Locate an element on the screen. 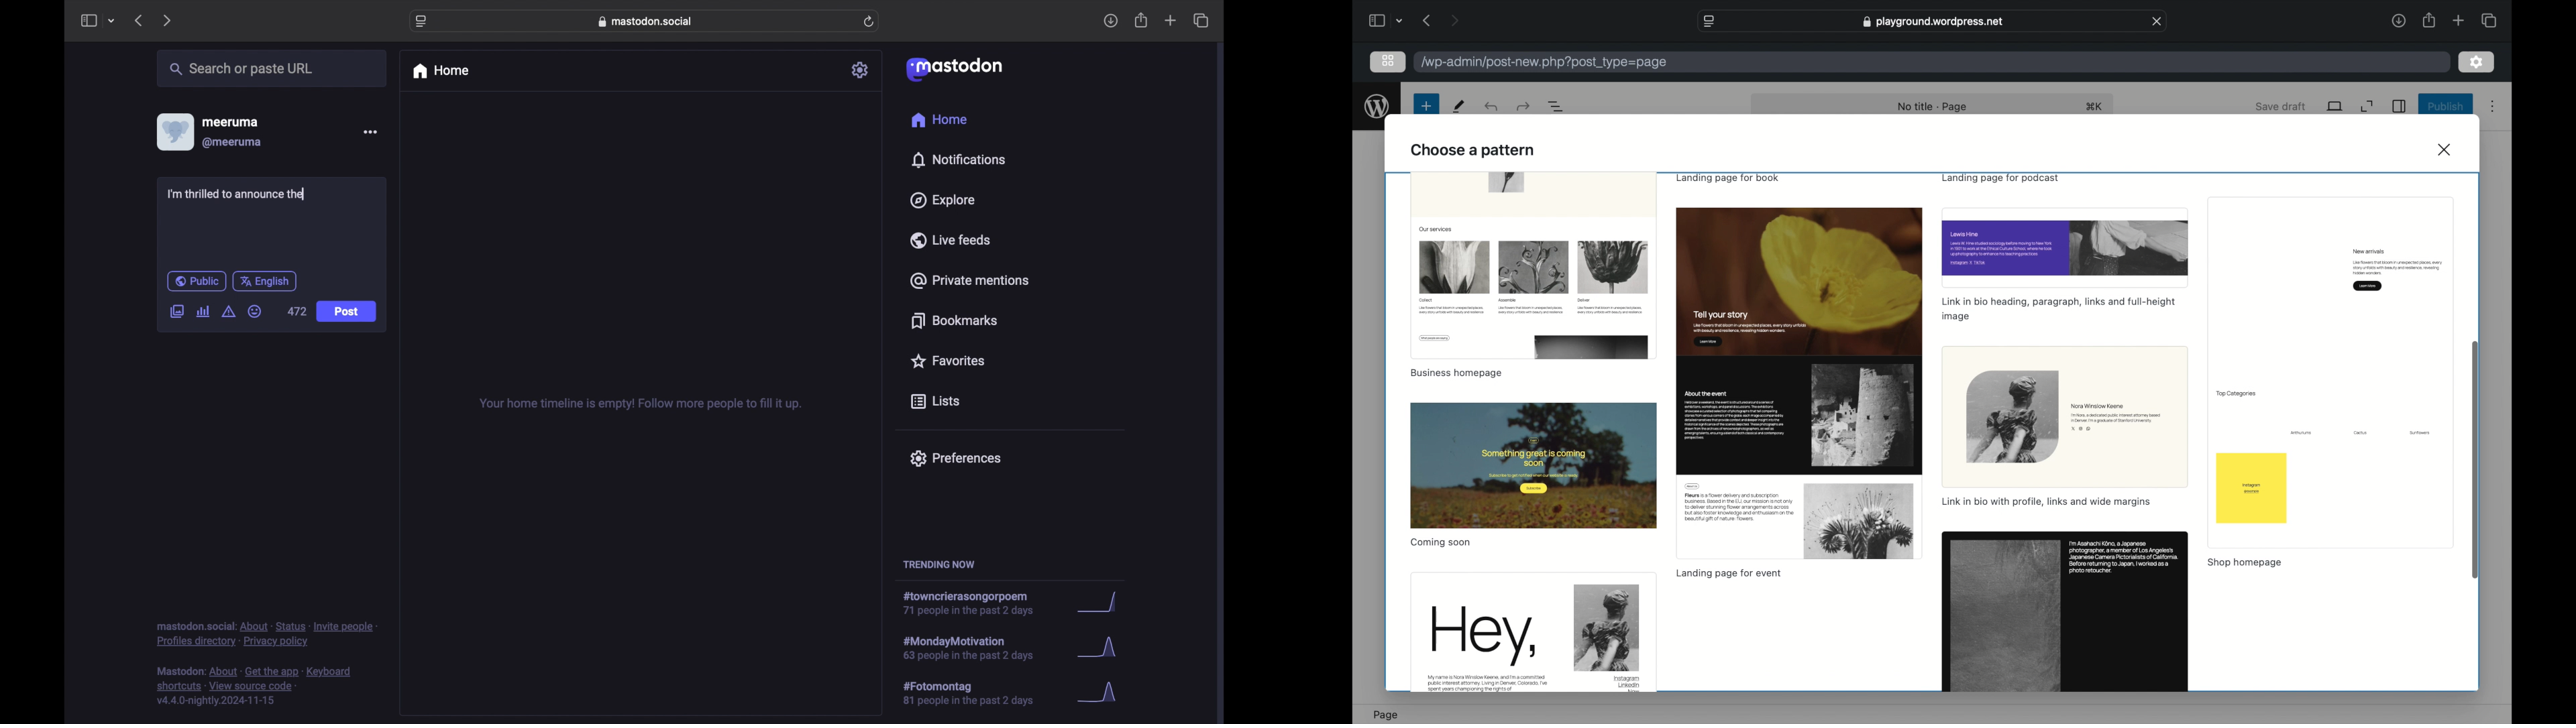 The width and height of the screenshot is (2576, 728). @meeruma is located at coordinates (233, 143).